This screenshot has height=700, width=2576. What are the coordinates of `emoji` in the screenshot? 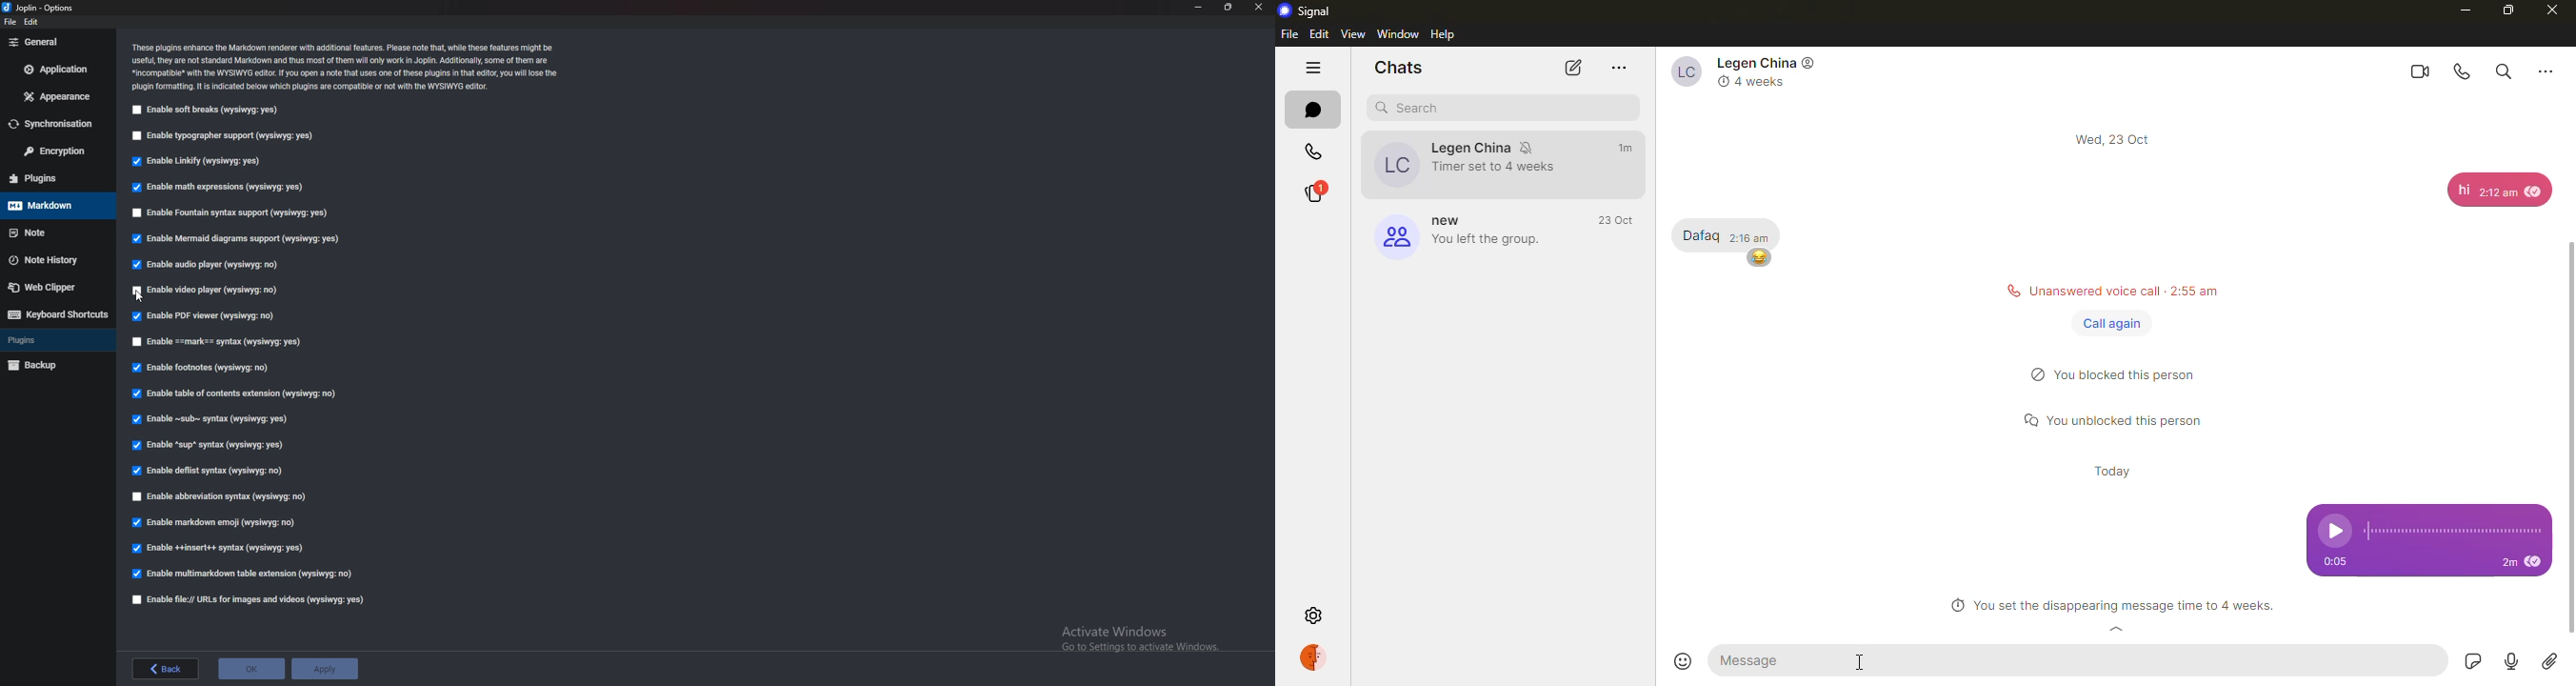 It's located at (1686, 661).